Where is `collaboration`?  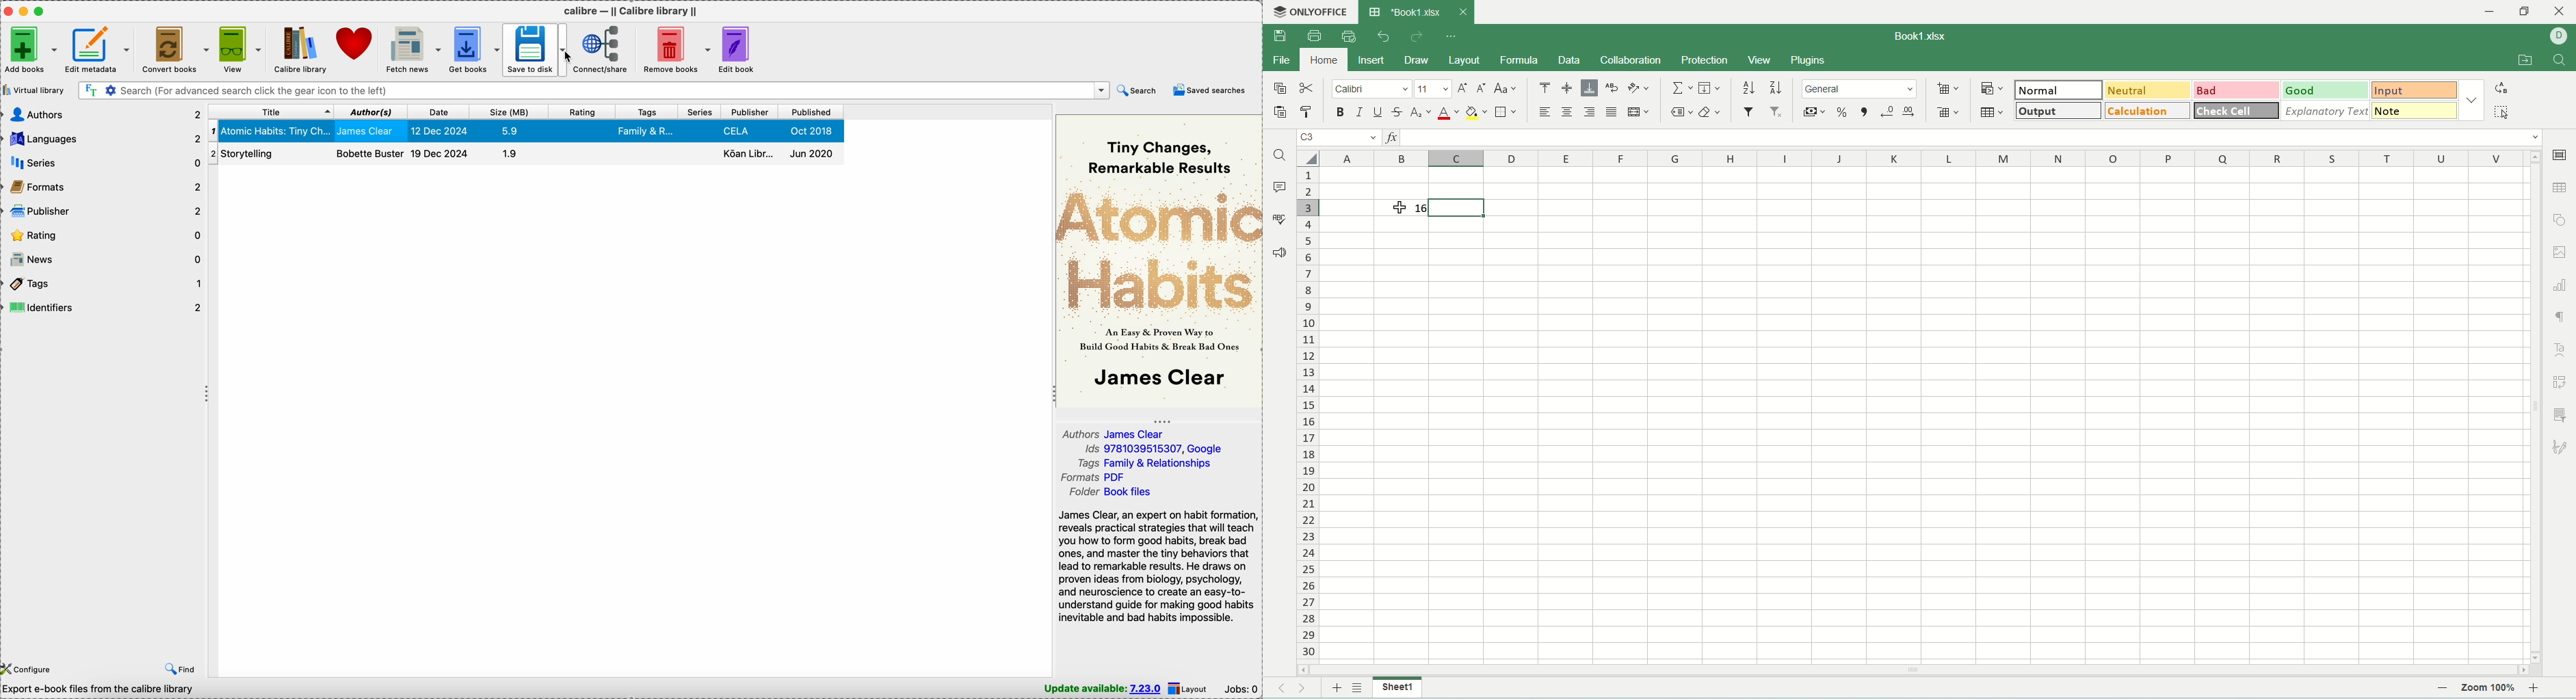 collaboration is located at coordinates (1631, 60).